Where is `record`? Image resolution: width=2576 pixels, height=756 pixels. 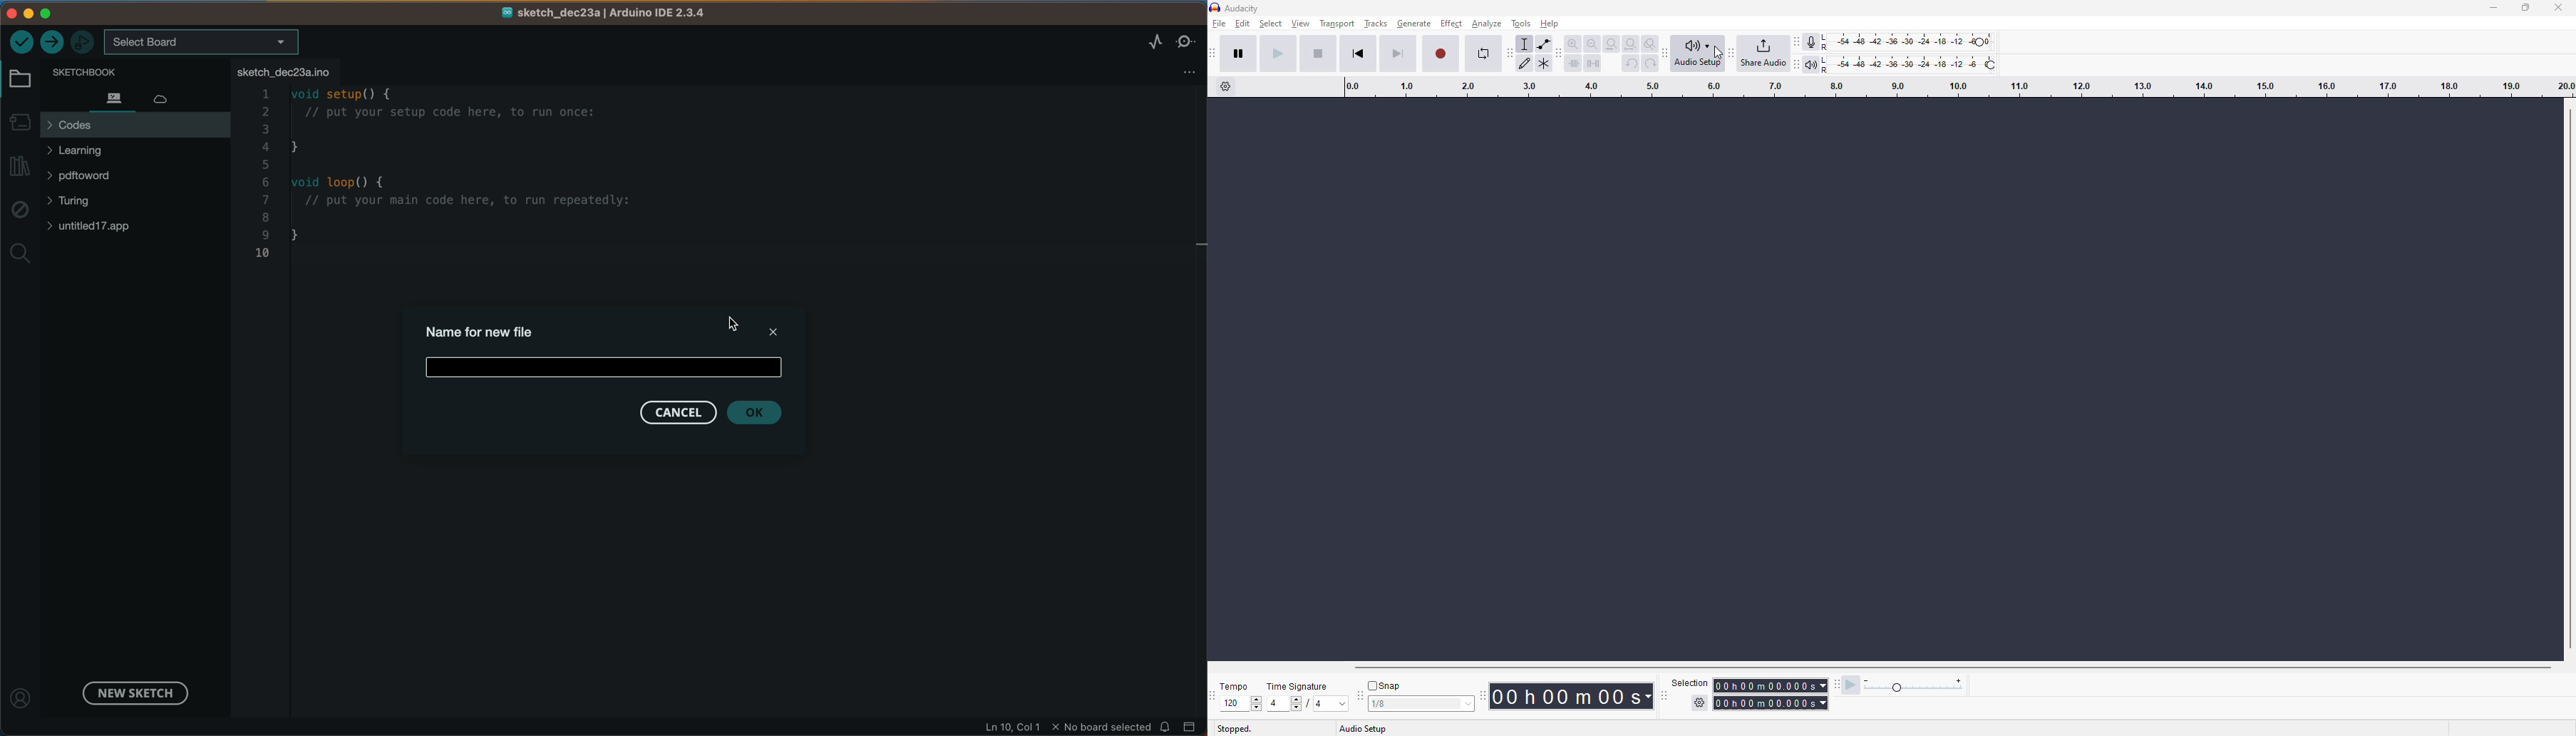 record is located at coordinates (1441, 53).